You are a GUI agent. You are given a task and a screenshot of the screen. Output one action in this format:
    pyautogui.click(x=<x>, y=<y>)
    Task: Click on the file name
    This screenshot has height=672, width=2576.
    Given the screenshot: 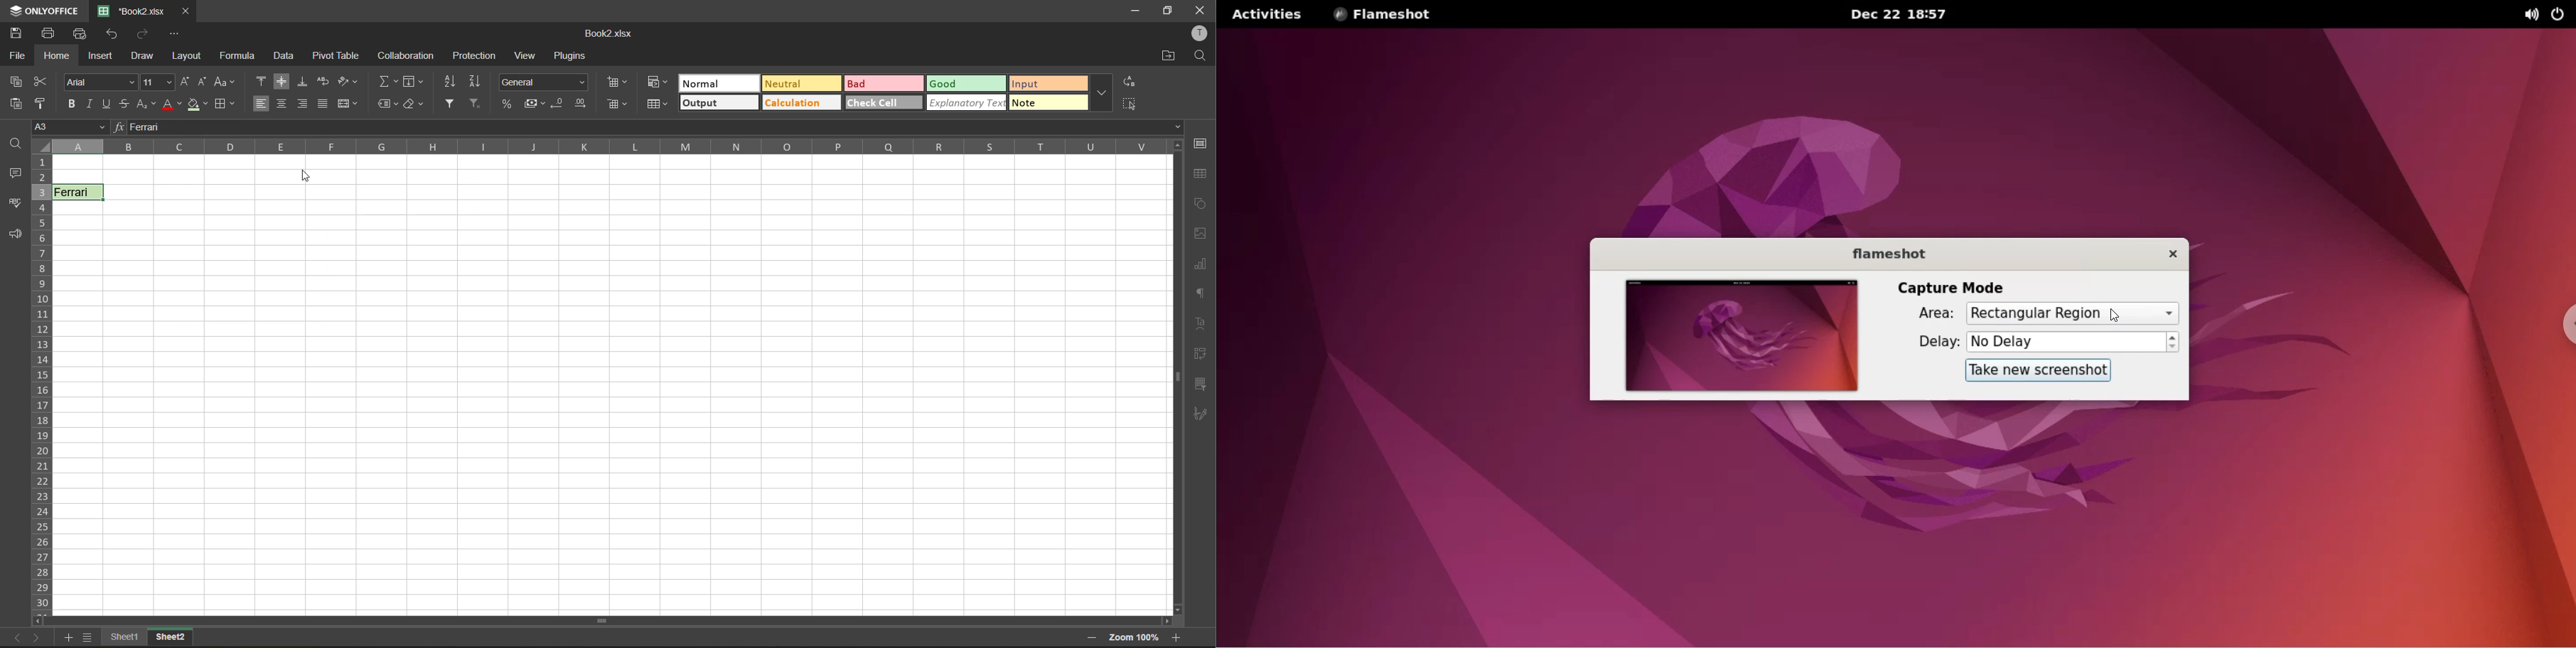 What is the action you would take?
    pyautogui.click(x=130, y=9)
    